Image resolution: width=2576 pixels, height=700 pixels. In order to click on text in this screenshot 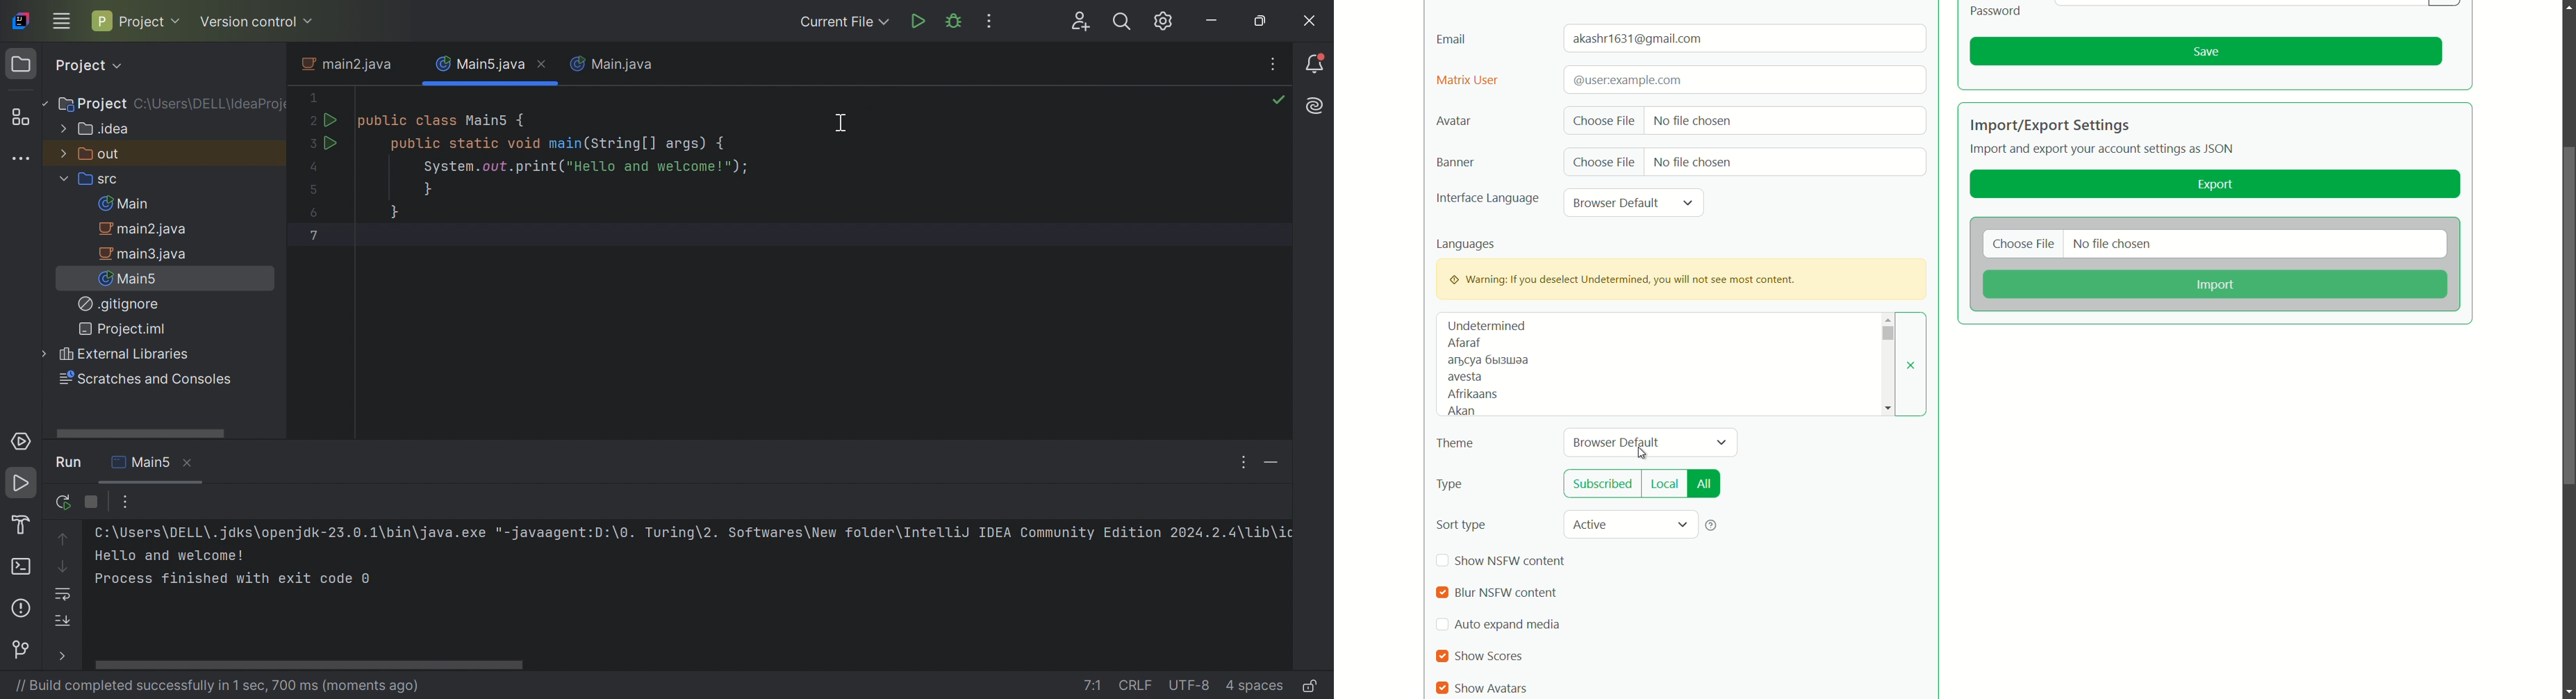, I will do `click(1626, 80)`.